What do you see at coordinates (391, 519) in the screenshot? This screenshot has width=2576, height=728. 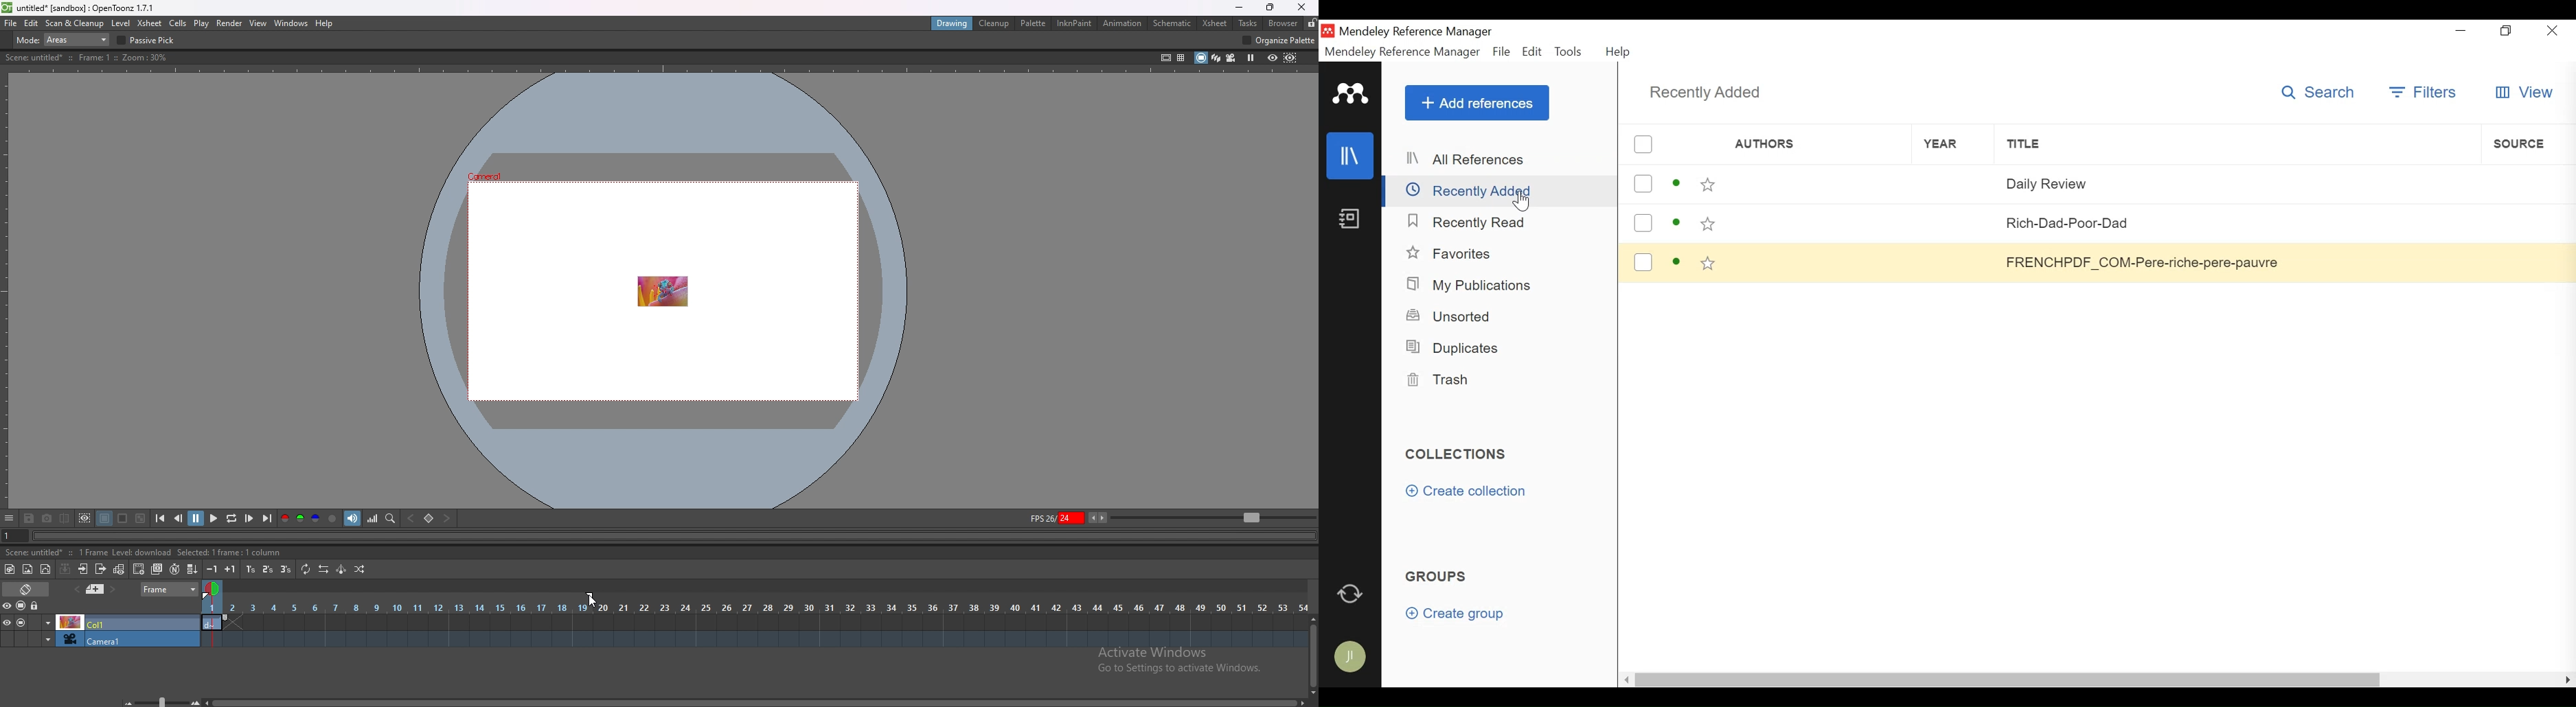 I see `locator` at bounding box center [391, 519].